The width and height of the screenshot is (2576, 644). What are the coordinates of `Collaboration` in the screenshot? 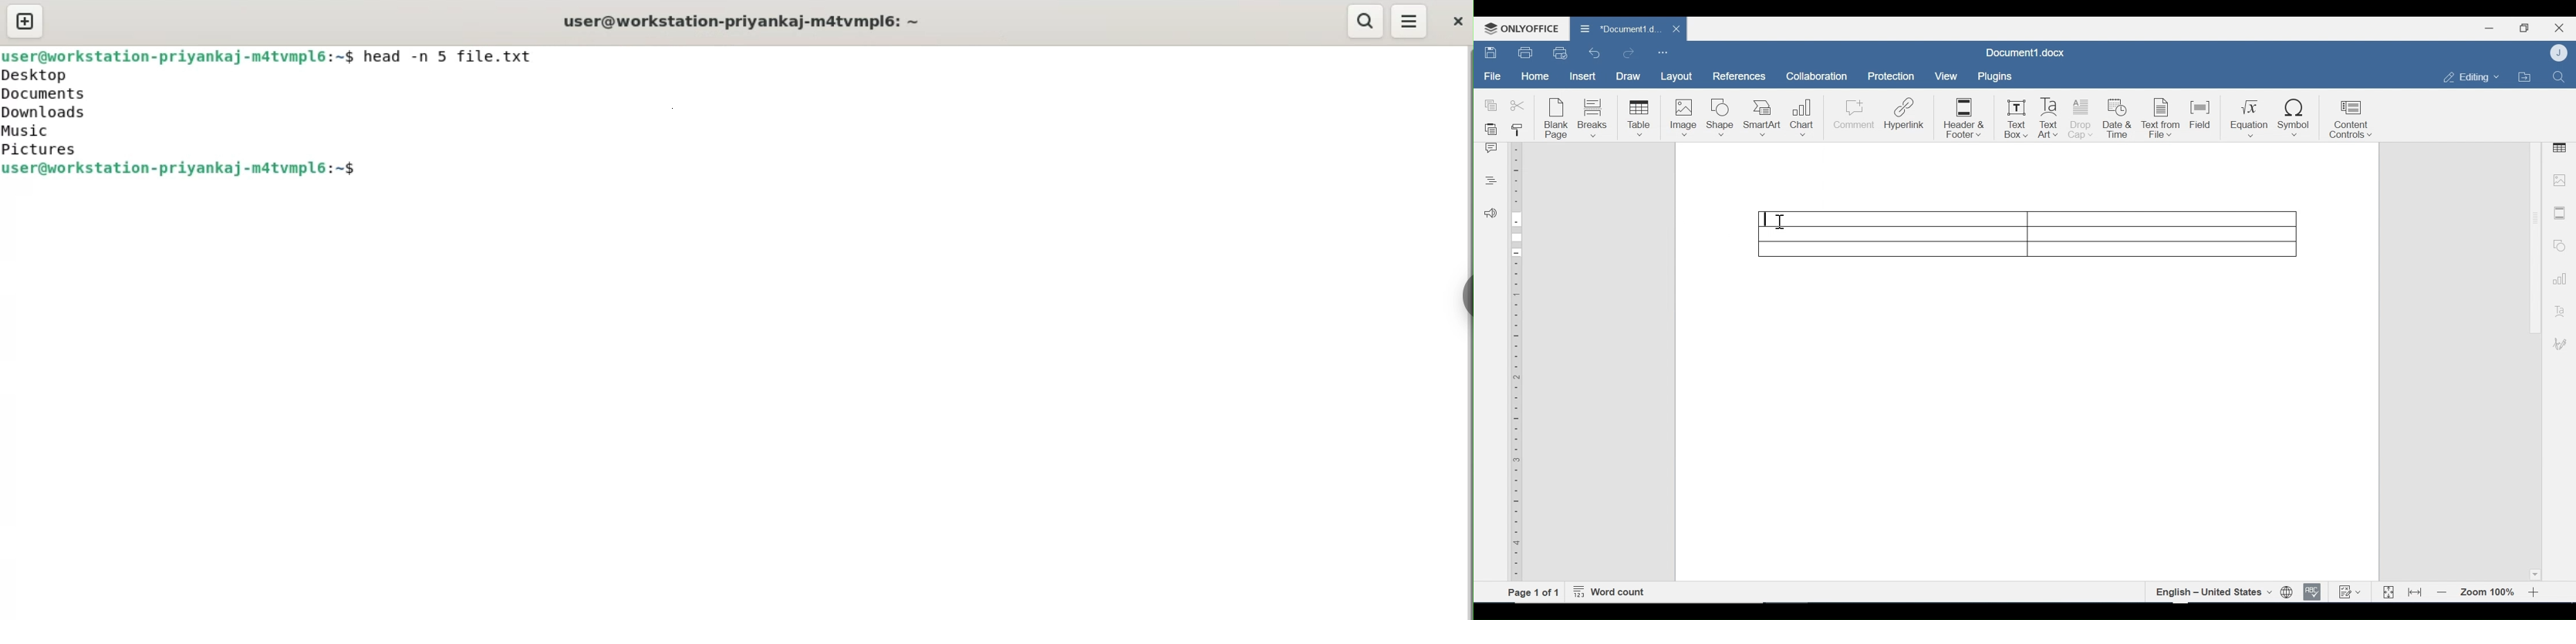 It's located at (1818, 76).